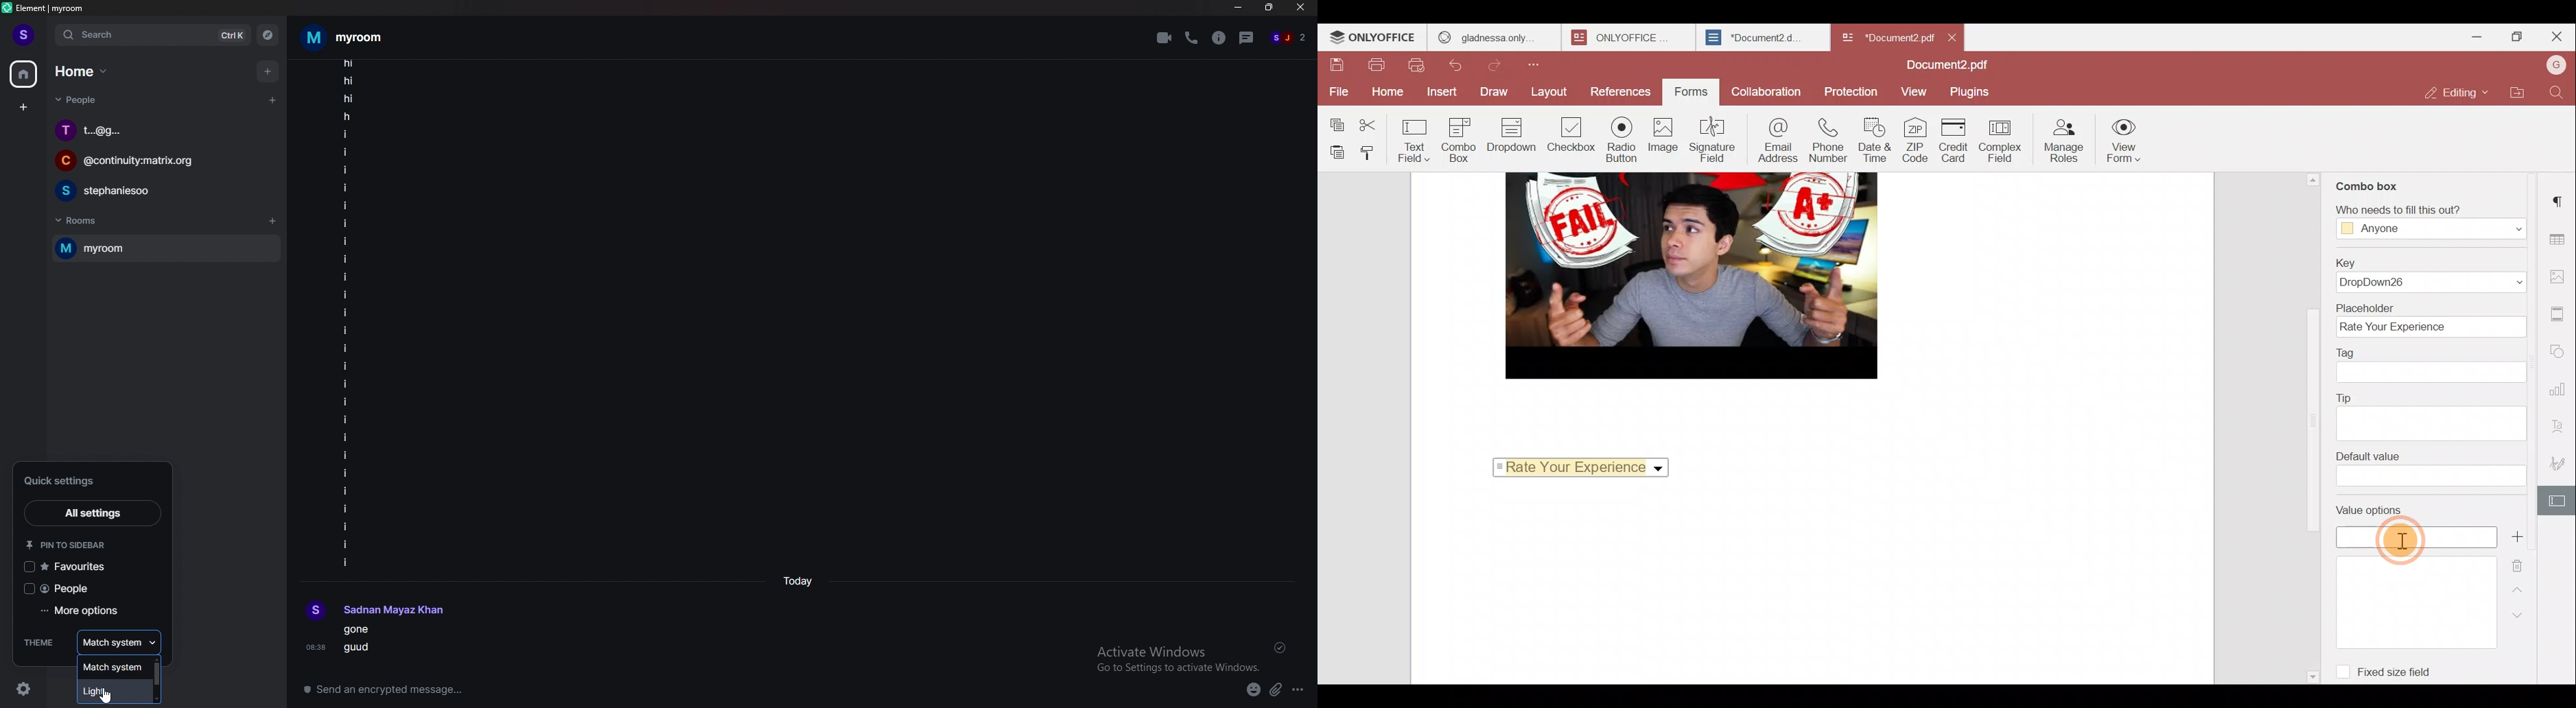 This screenshot has height=728, width=2576. Describe the element at coordinates (269, 71) in the screenshot. I see `add` at that location.